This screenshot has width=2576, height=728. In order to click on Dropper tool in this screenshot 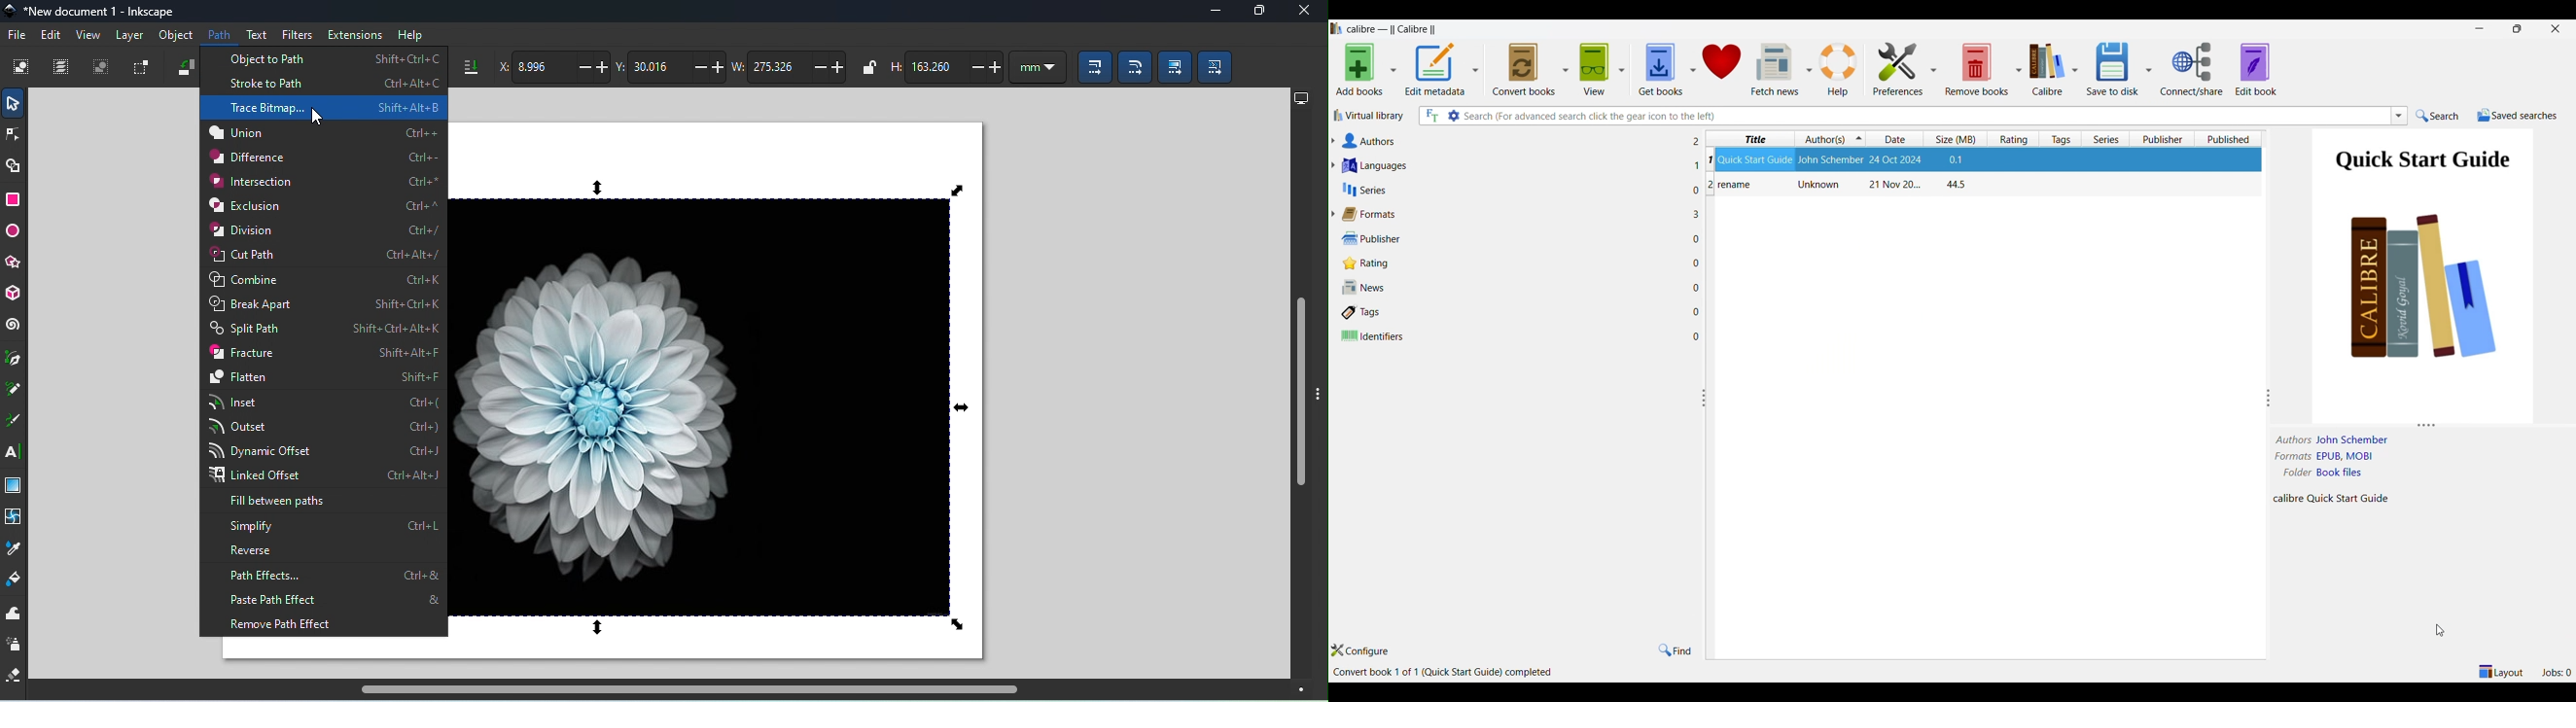, I will do `click(15, 548)`.